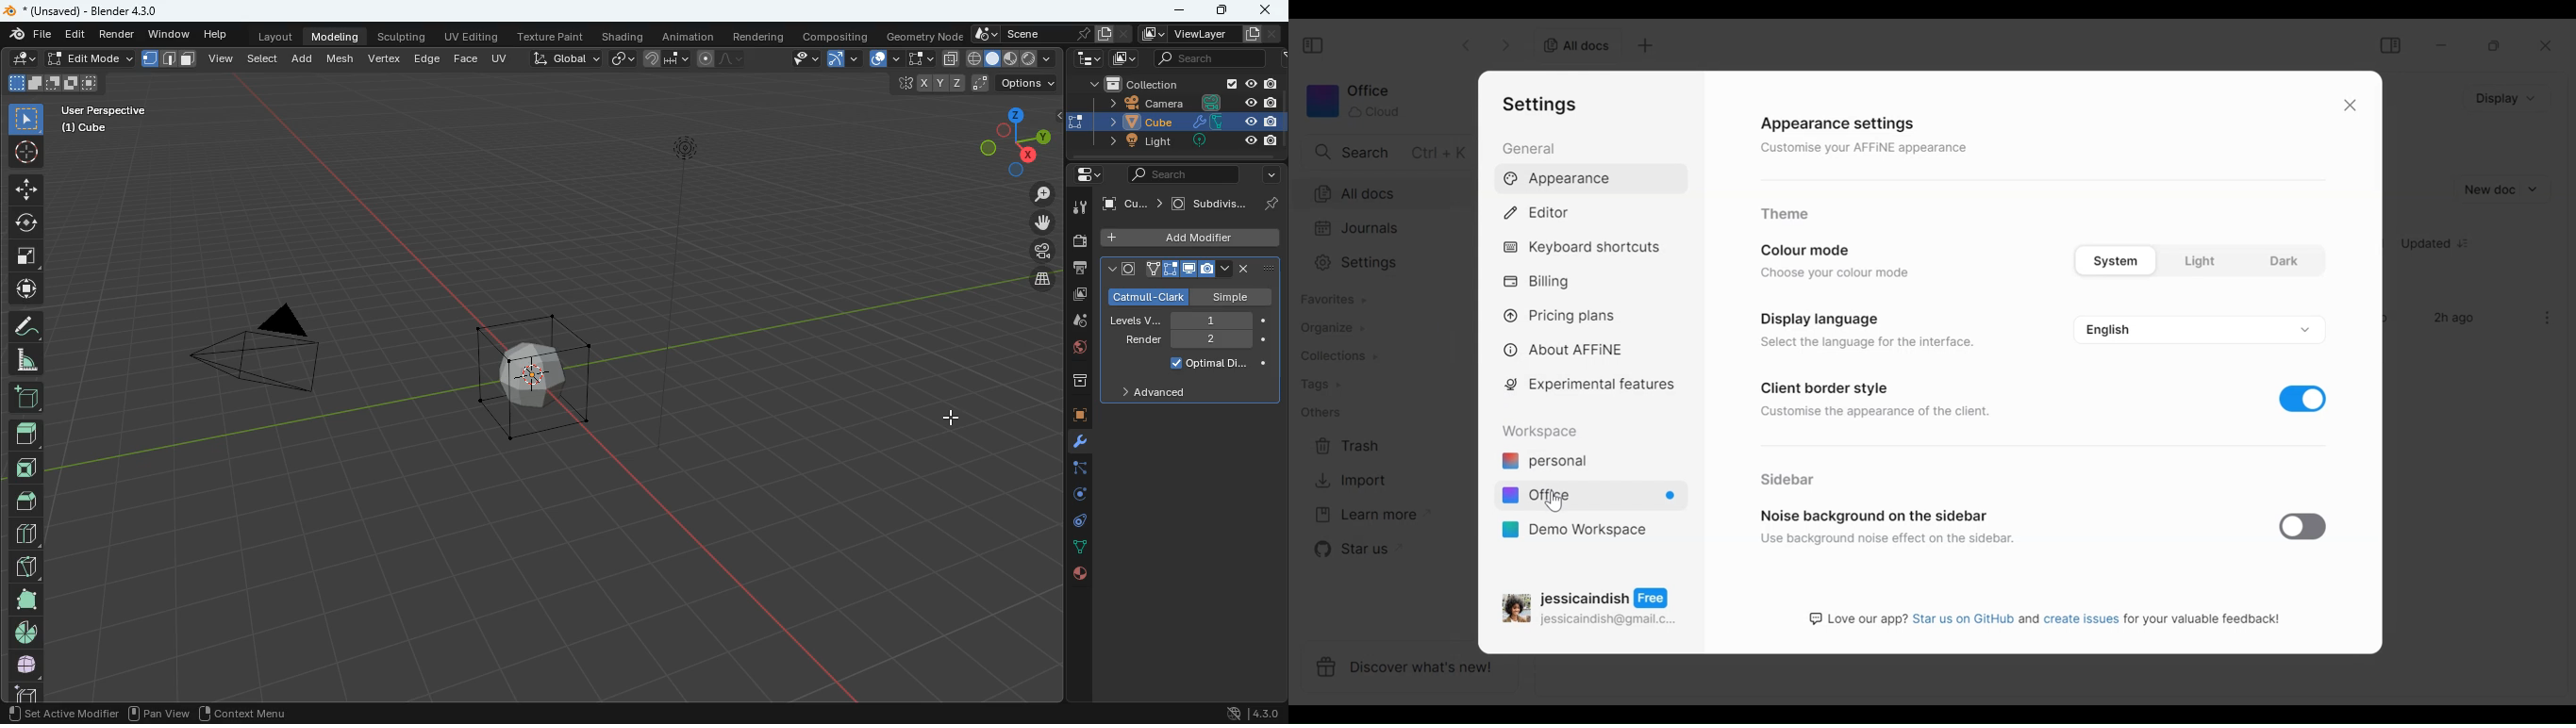 The image size is (2576, 728). What do you see at coordinates (1075, 522) in the screenshot?
I see `control` at bounding box center [1075, 522].